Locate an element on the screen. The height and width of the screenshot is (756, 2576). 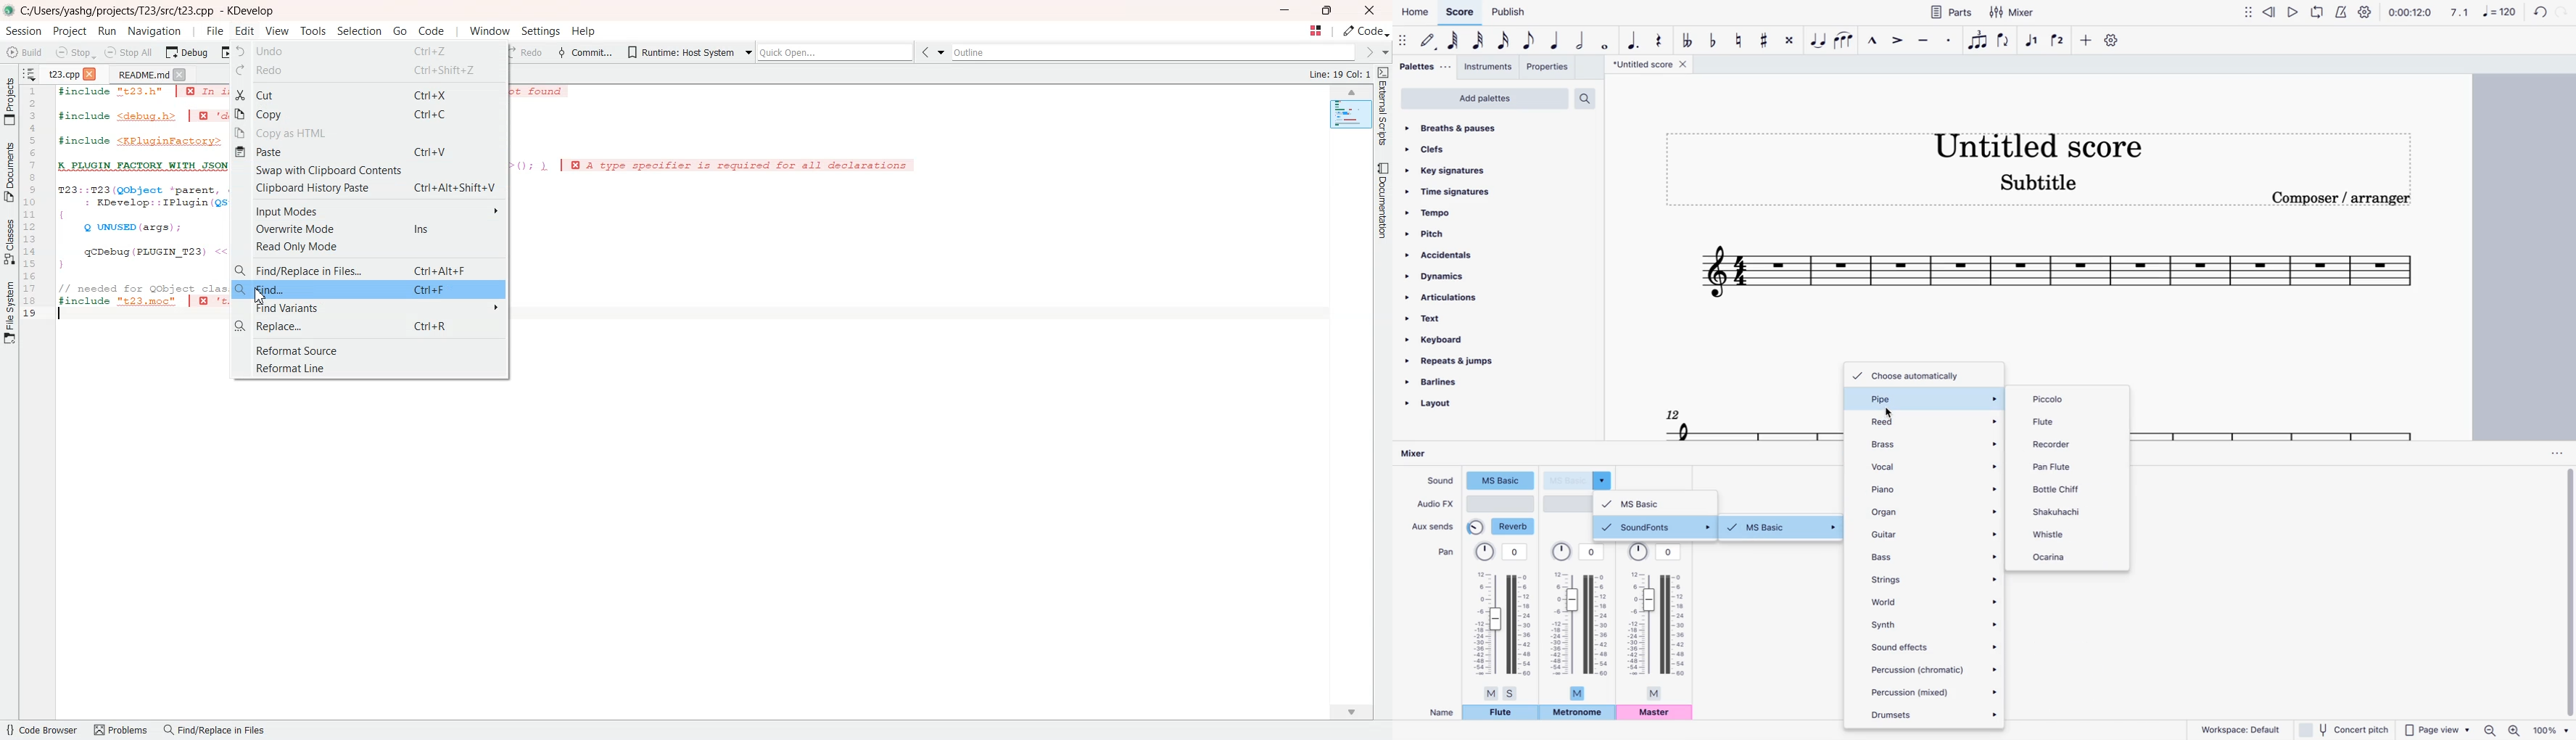
flip direction is located at coordinates (2005, 43).